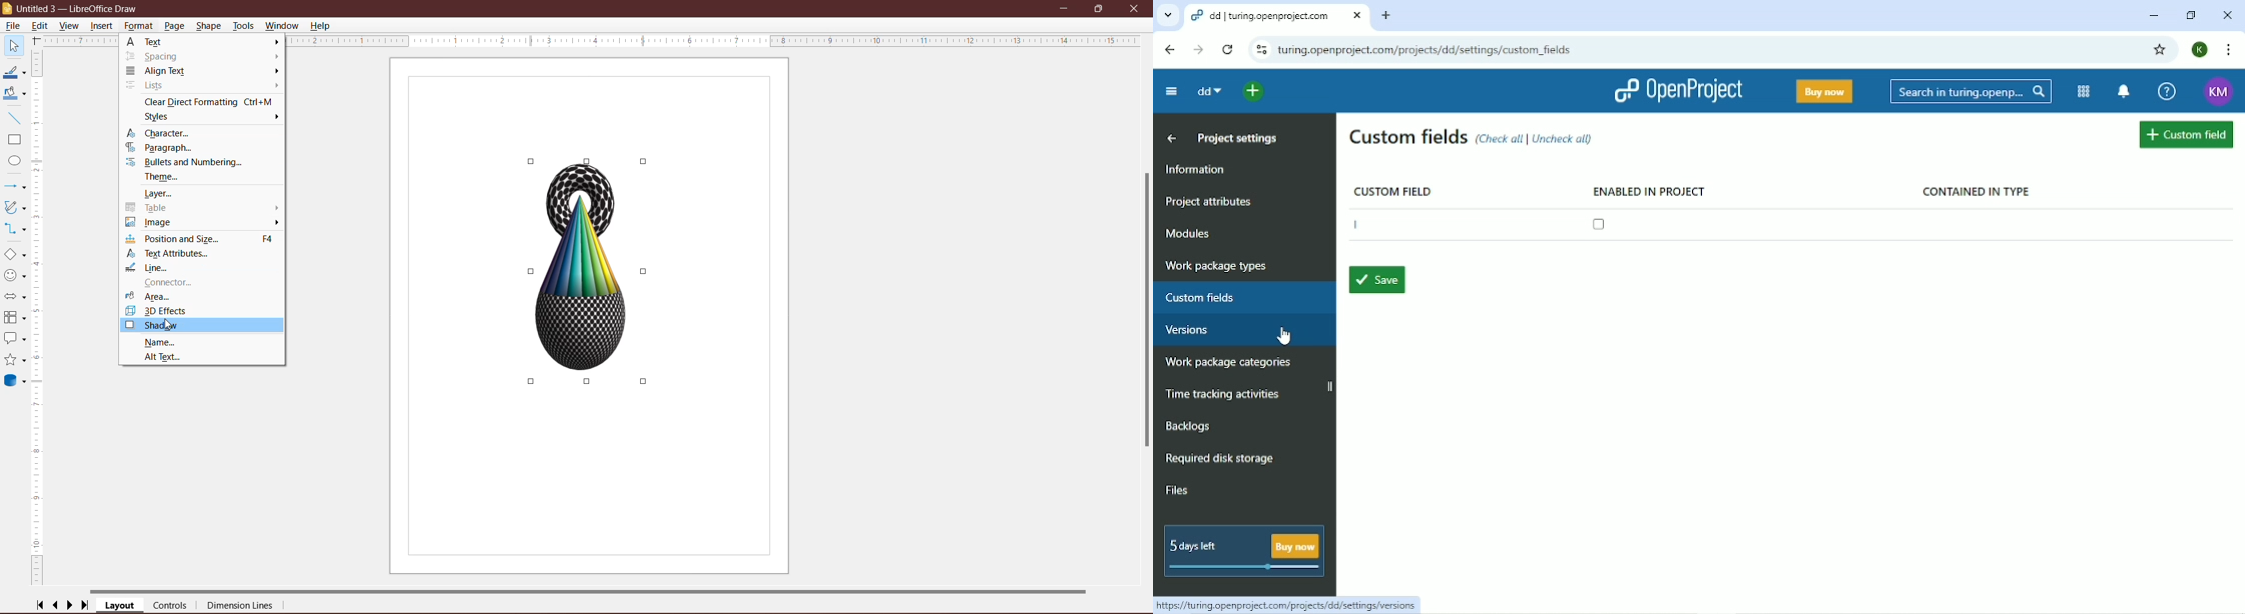 The image size is (2268, 616). Describe the element at coordinates (175, 26) in the screenshot. I see `Page` at that location.